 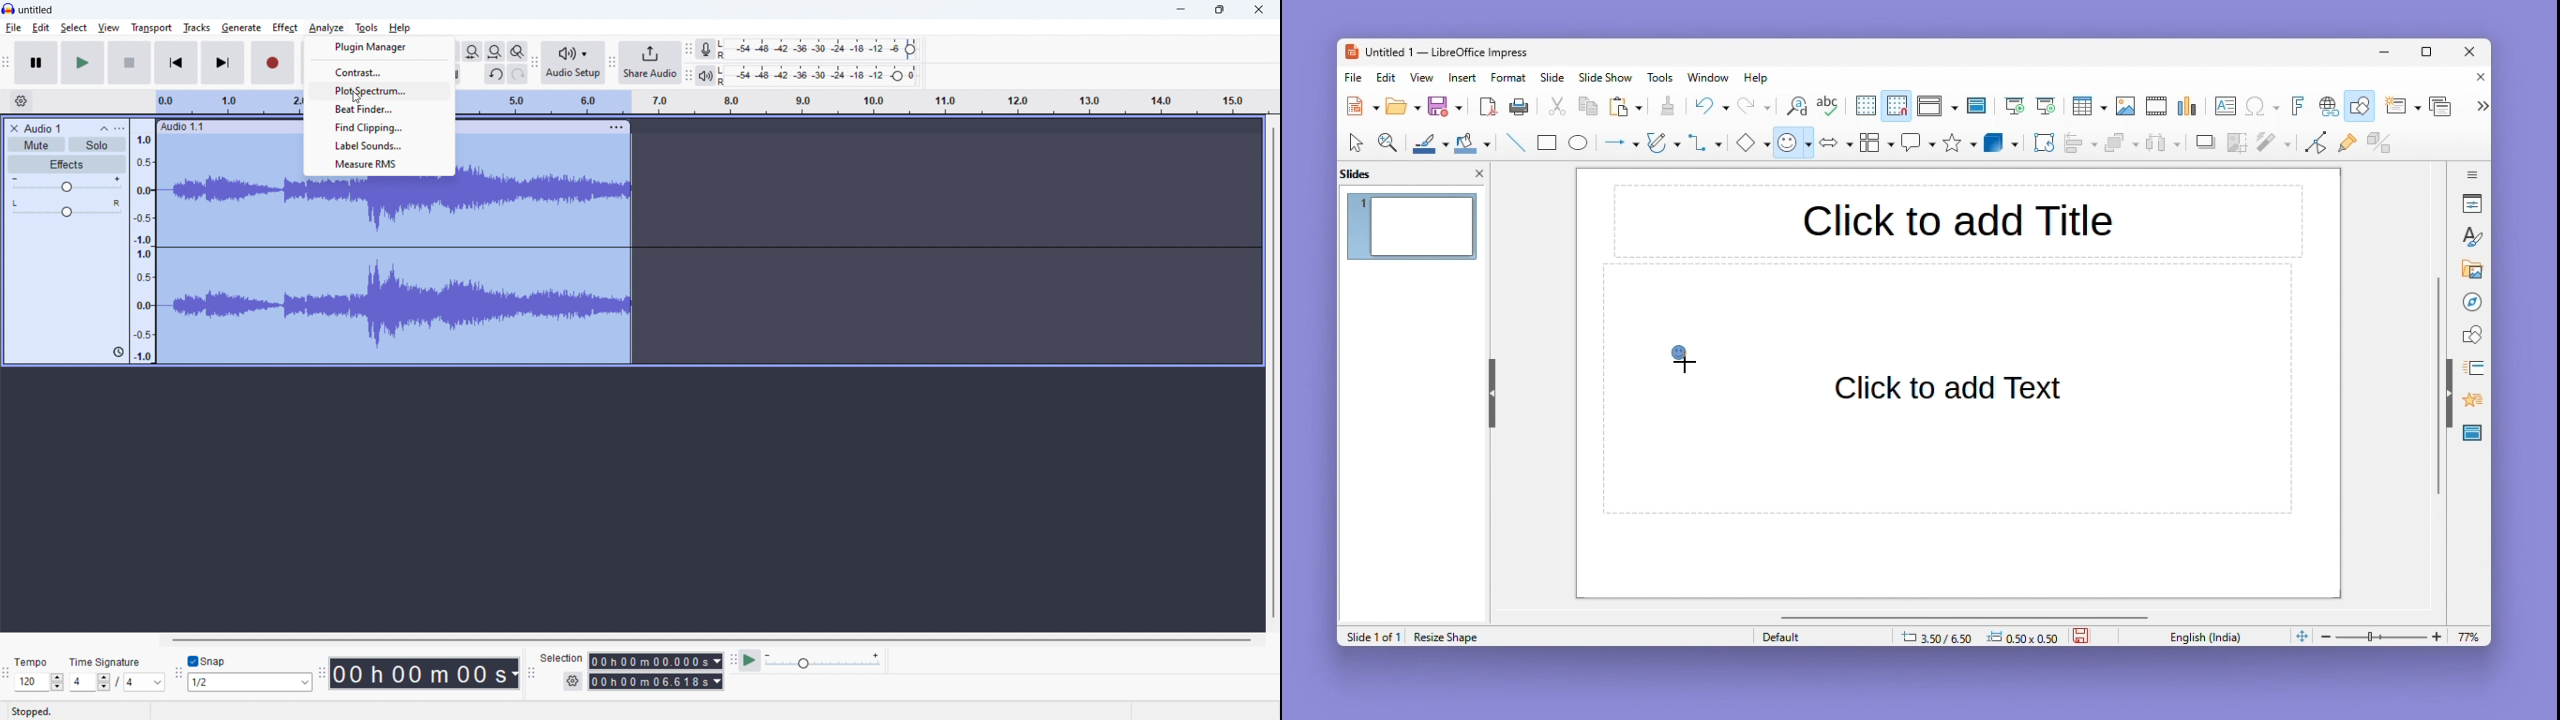 What do you see at coordinates (1413, 229) in the screenshot?
I see `current slide` at bounding box center [1413, 229].